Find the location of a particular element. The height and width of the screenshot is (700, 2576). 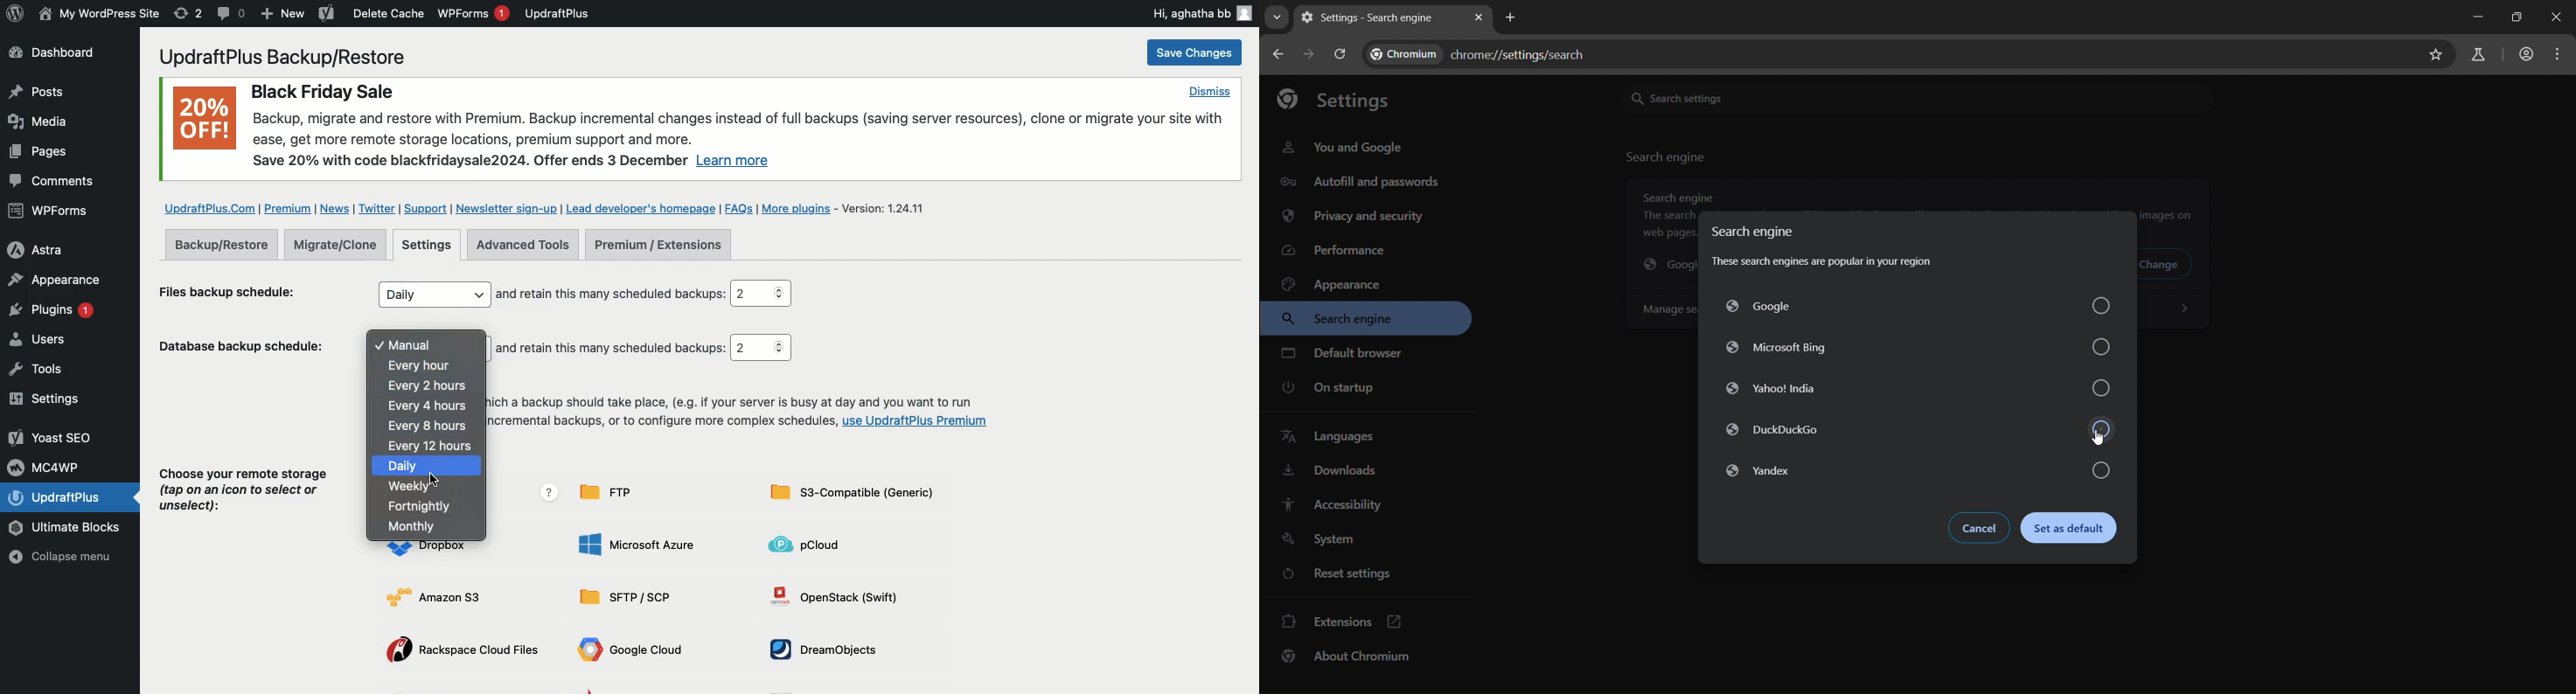

Version 1.24.11 is located at coordinates (890, 207).